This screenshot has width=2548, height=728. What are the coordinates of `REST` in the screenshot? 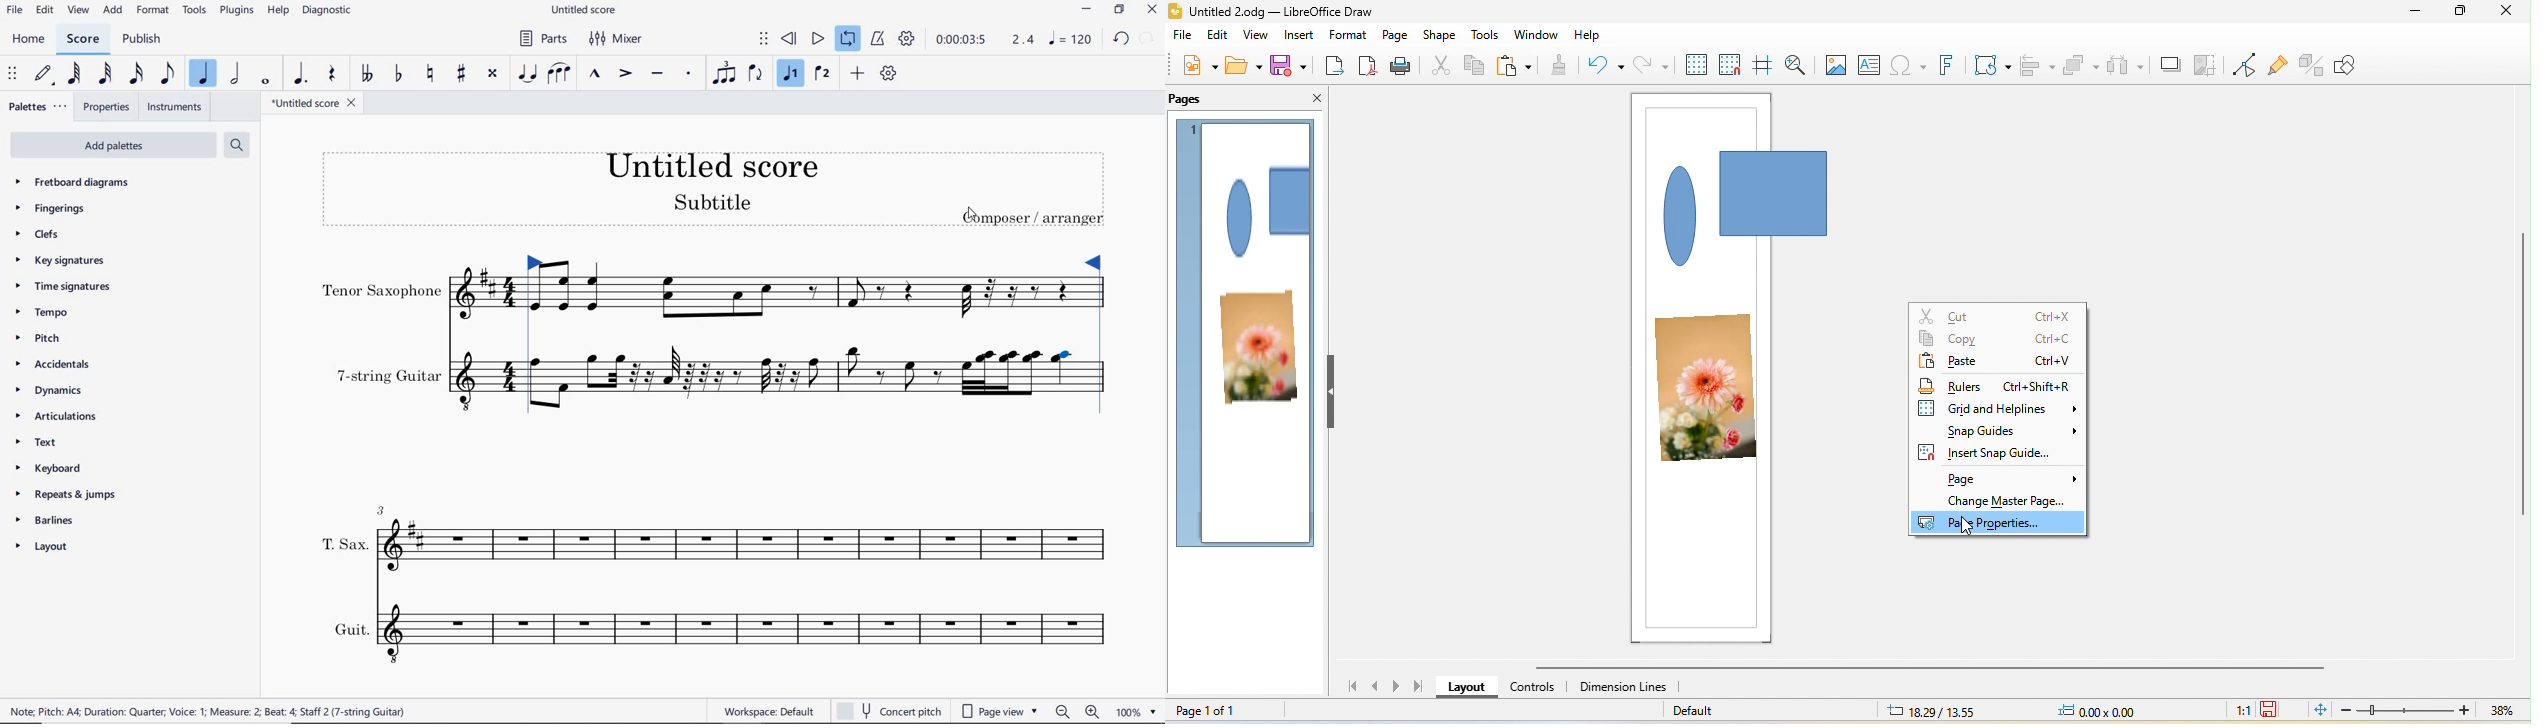 It's located at (330, 74).